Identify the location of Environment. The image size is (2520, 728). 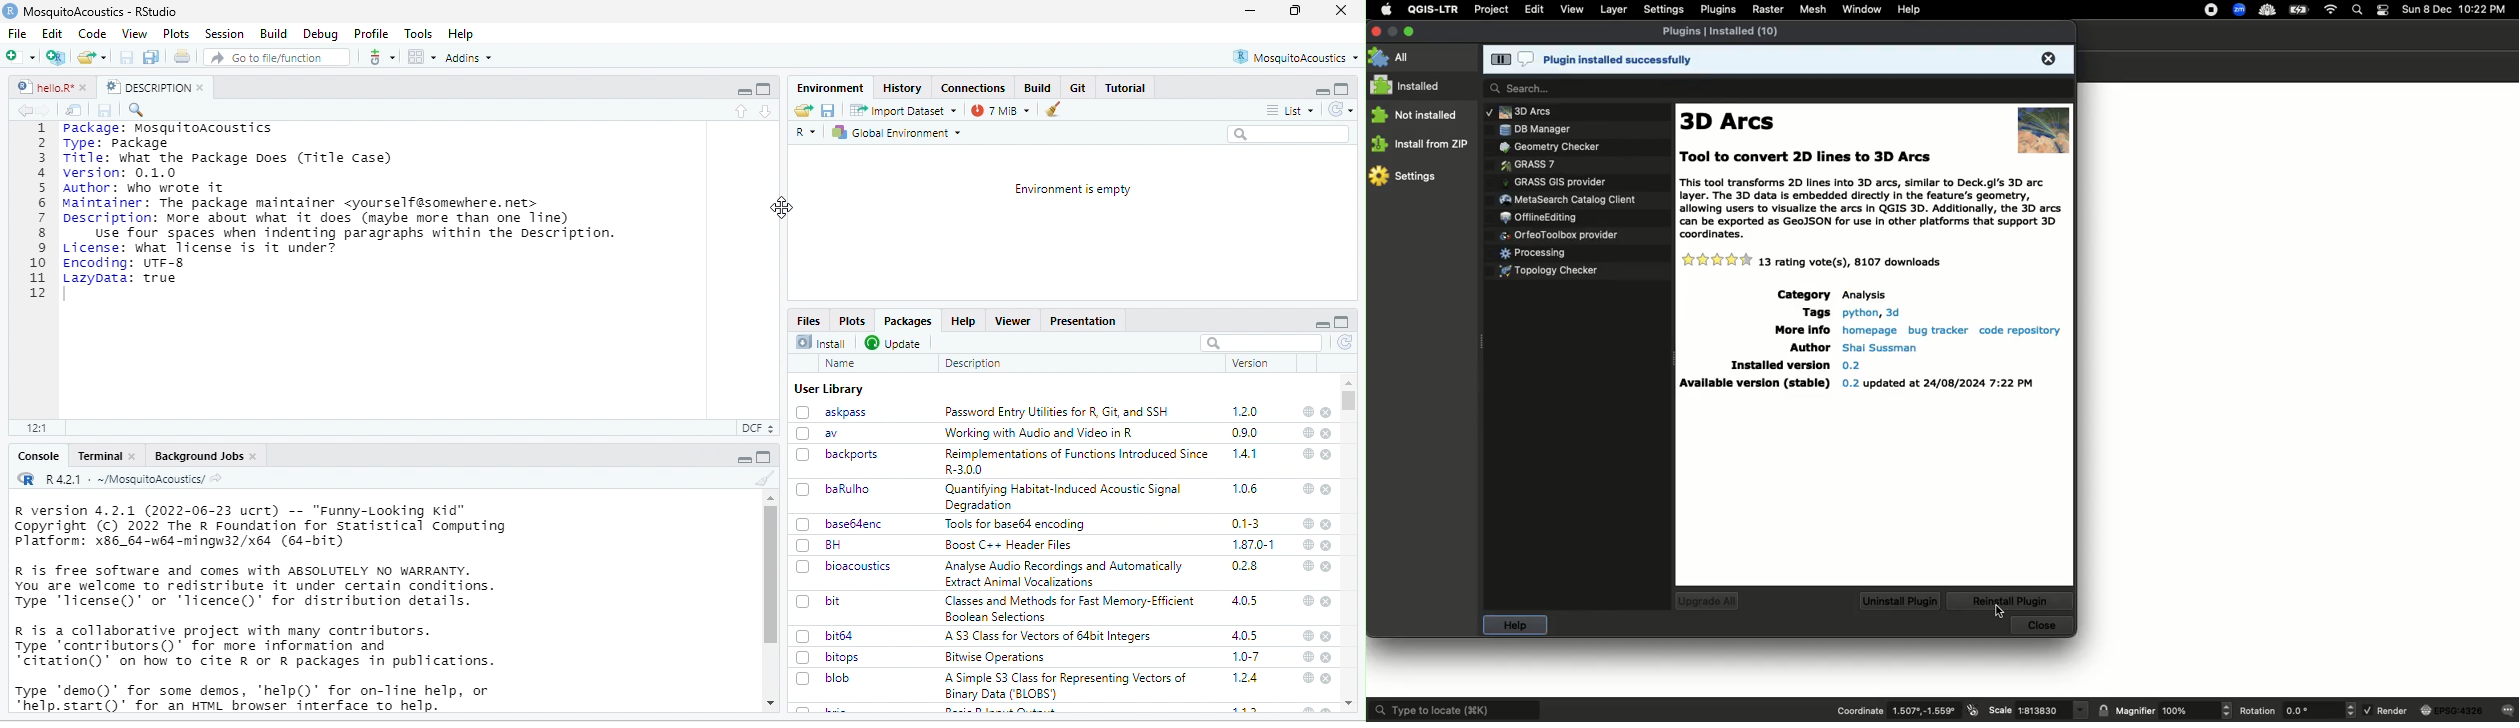
(828, 87).